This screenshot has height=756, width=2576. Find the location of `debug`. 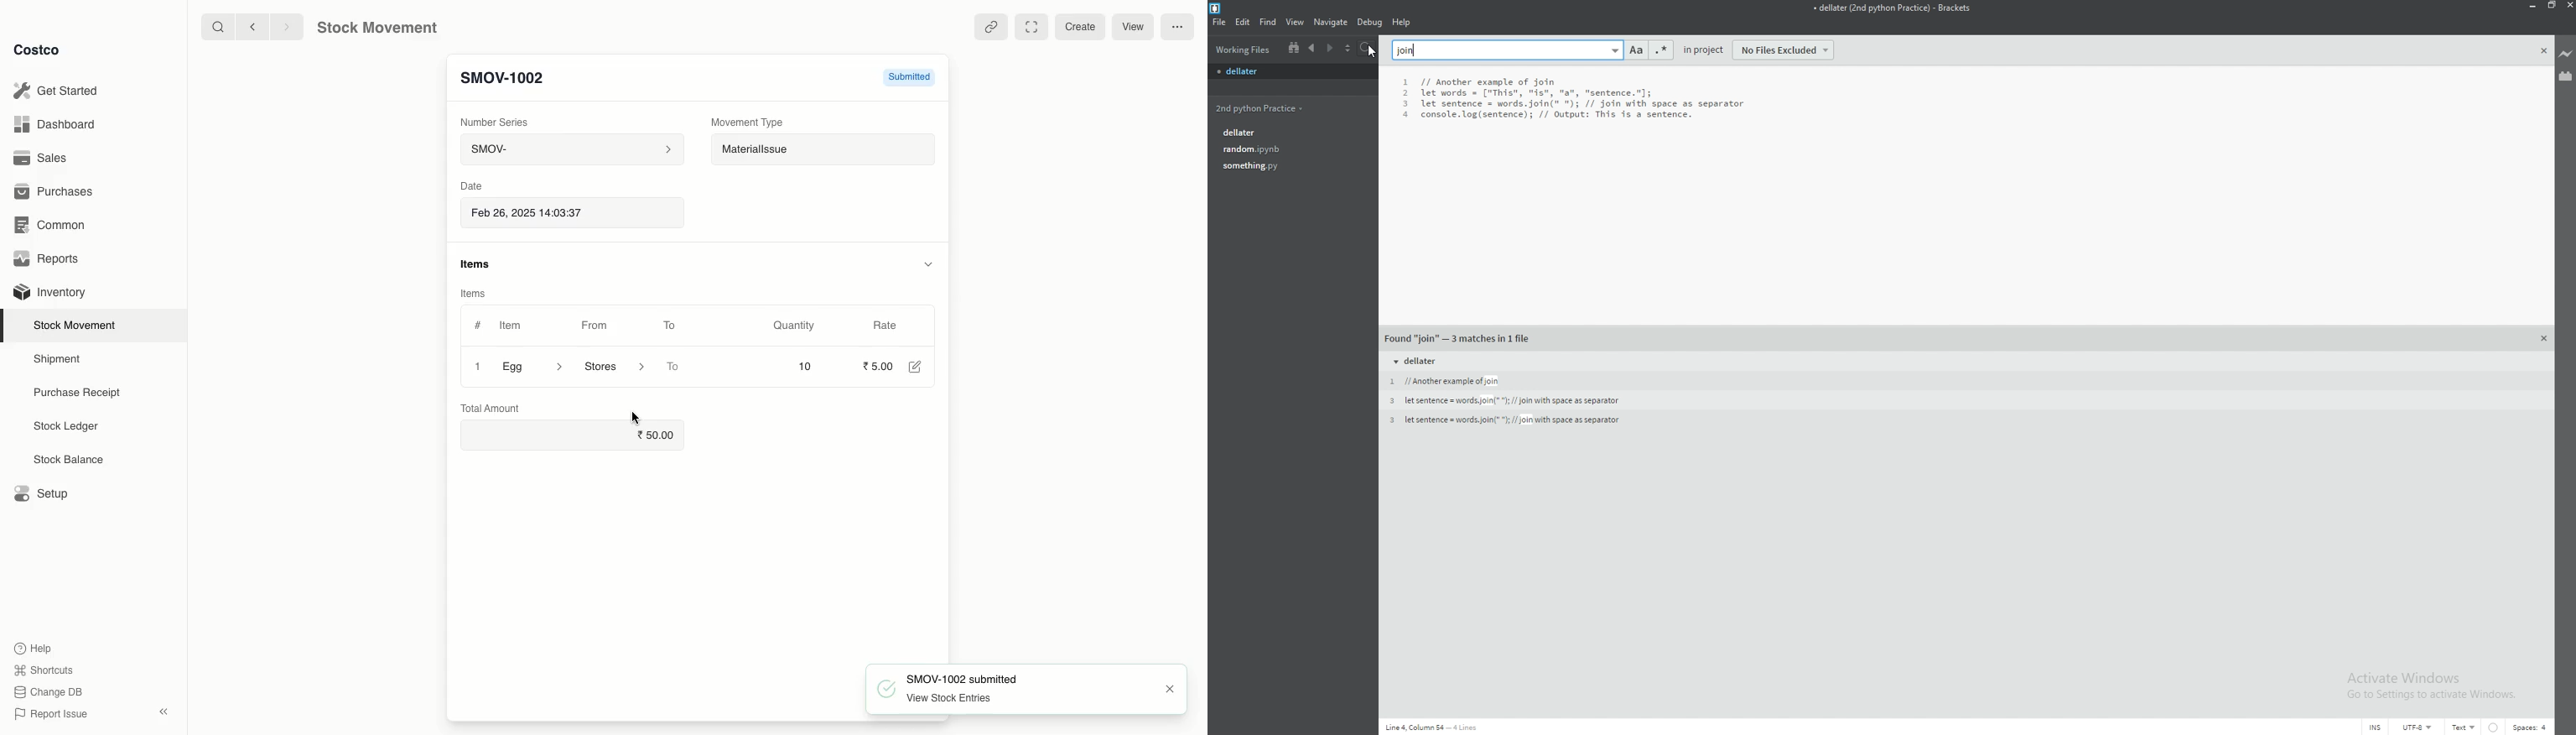

debug is located at coordinates (1371, 24).